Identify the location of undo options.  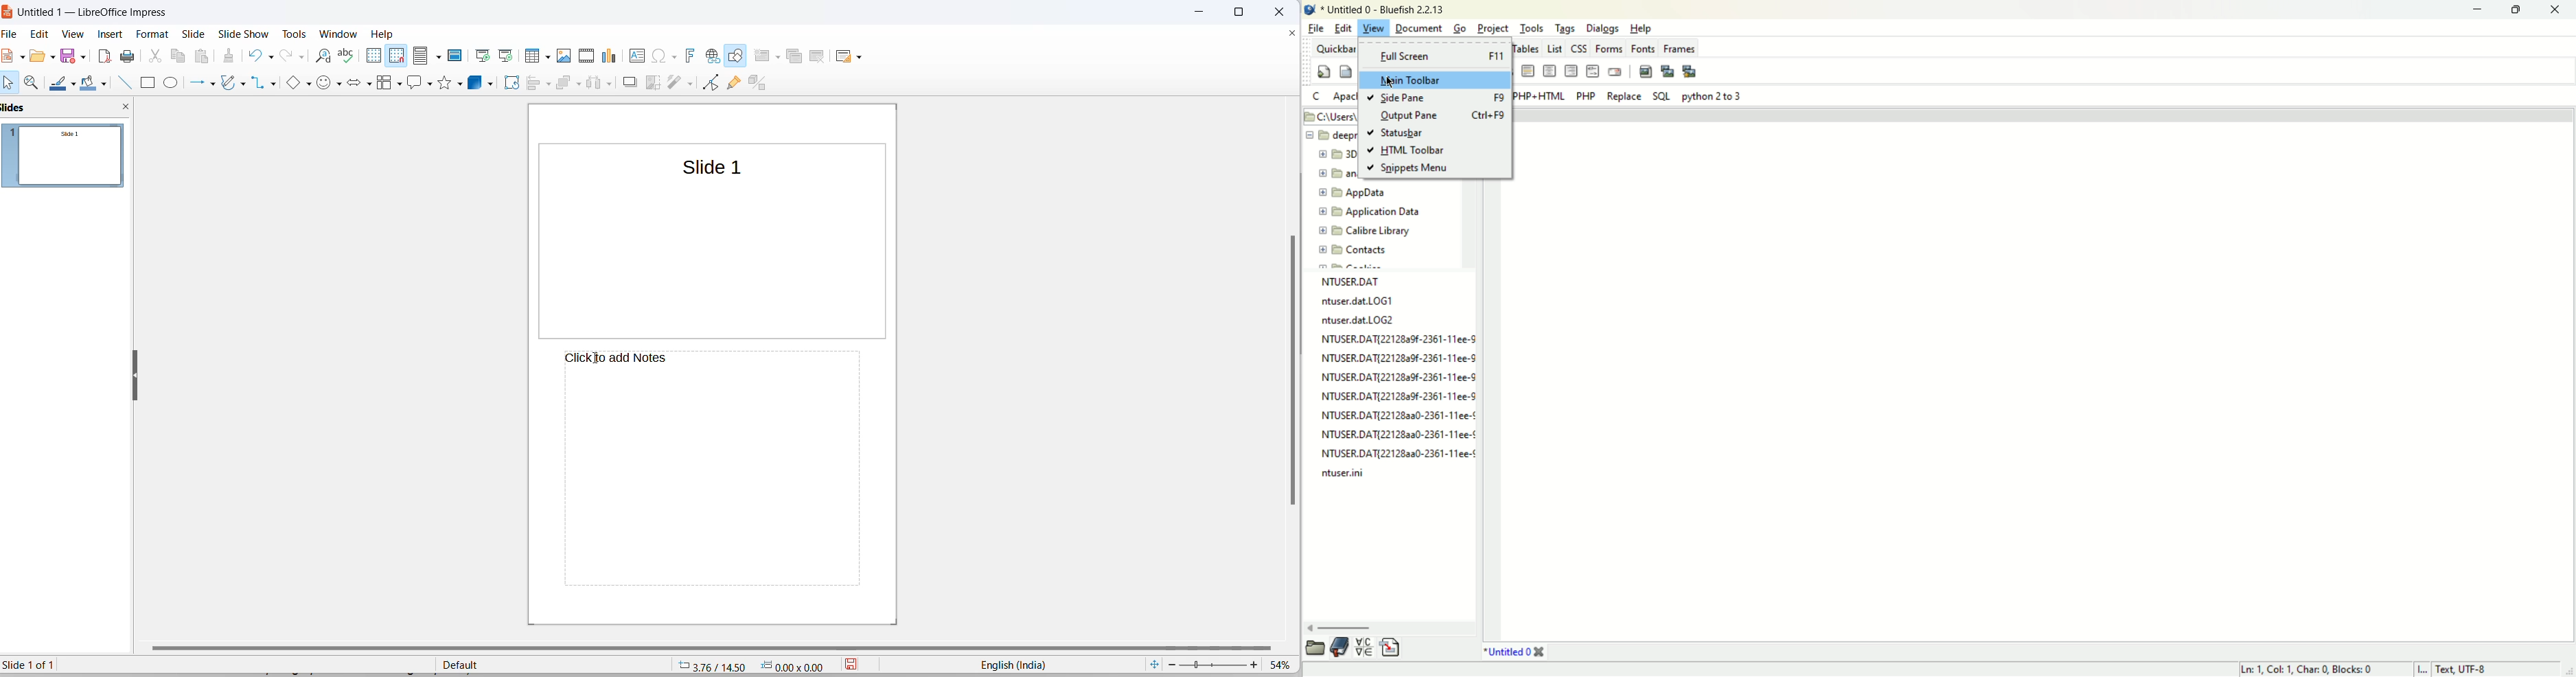
(271, 56).